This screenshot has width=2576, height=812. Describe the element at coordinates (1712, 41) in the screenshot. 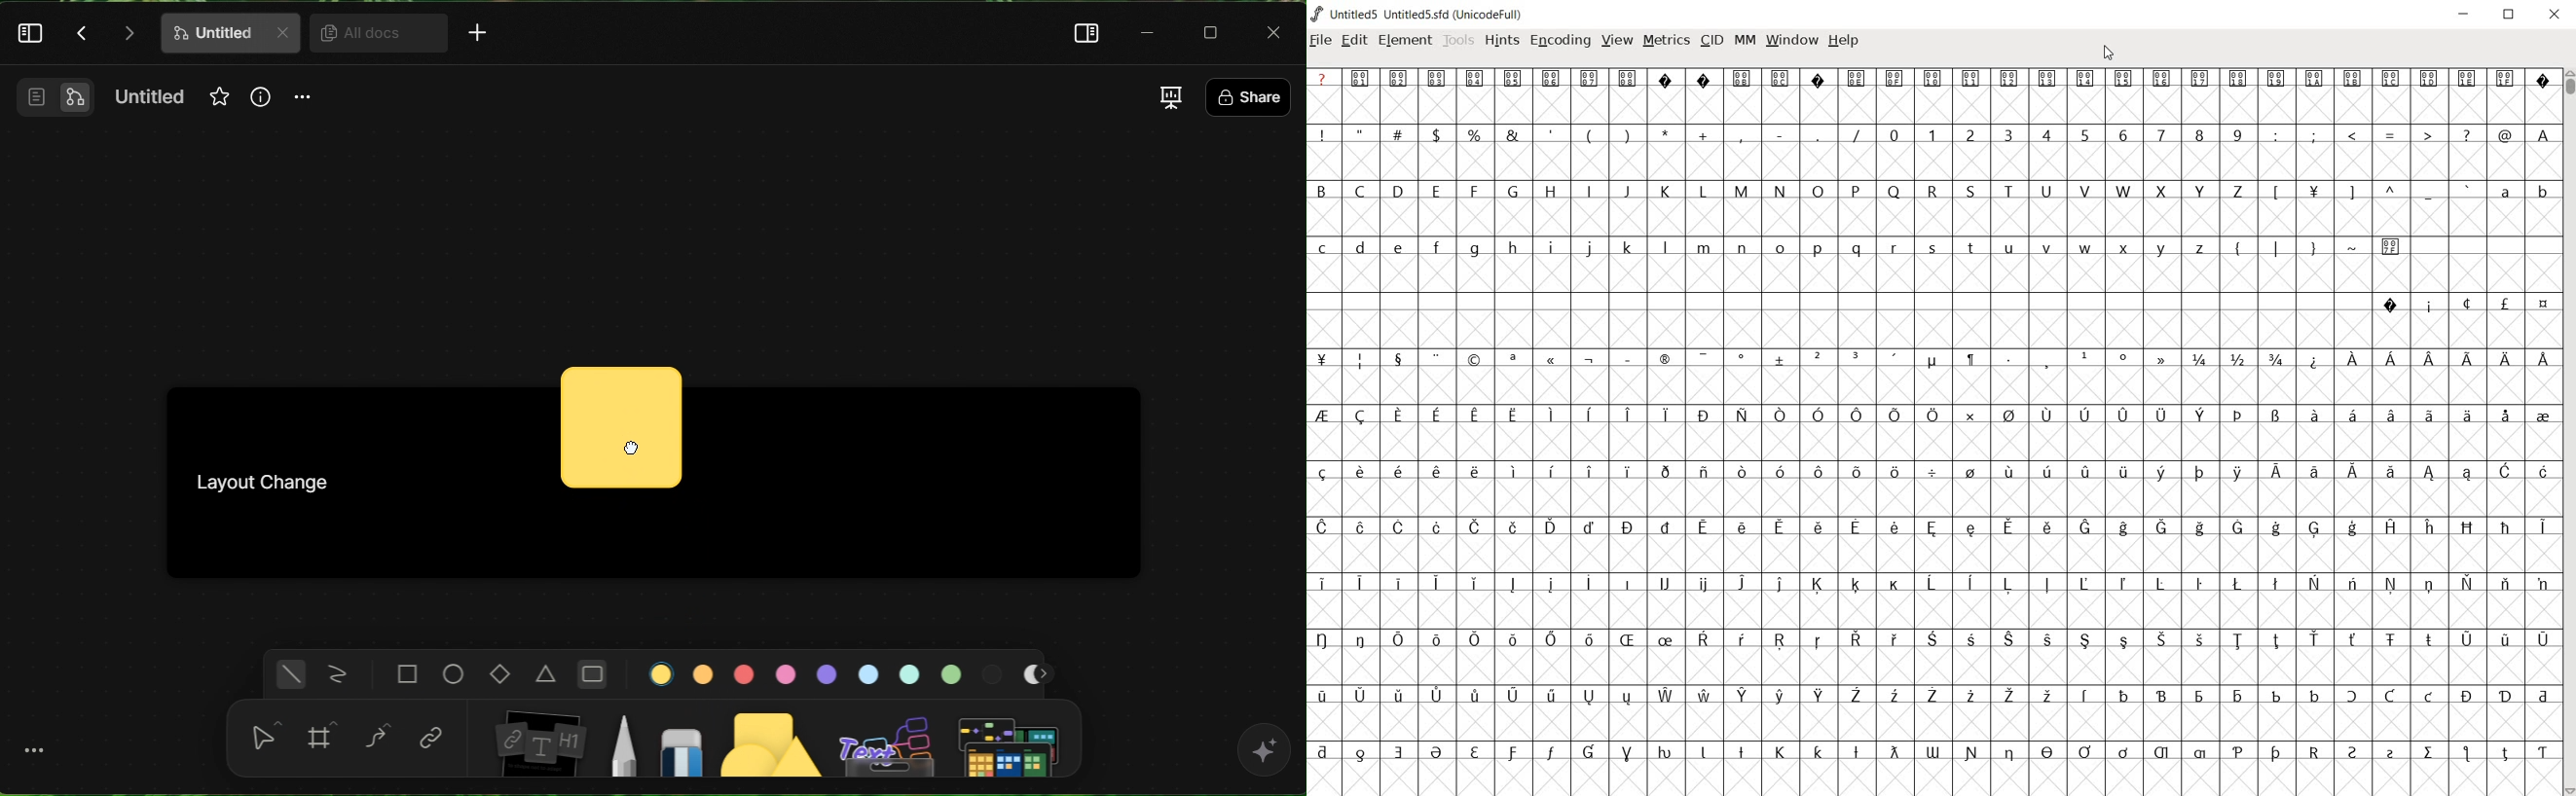

I see `CID` at that location.